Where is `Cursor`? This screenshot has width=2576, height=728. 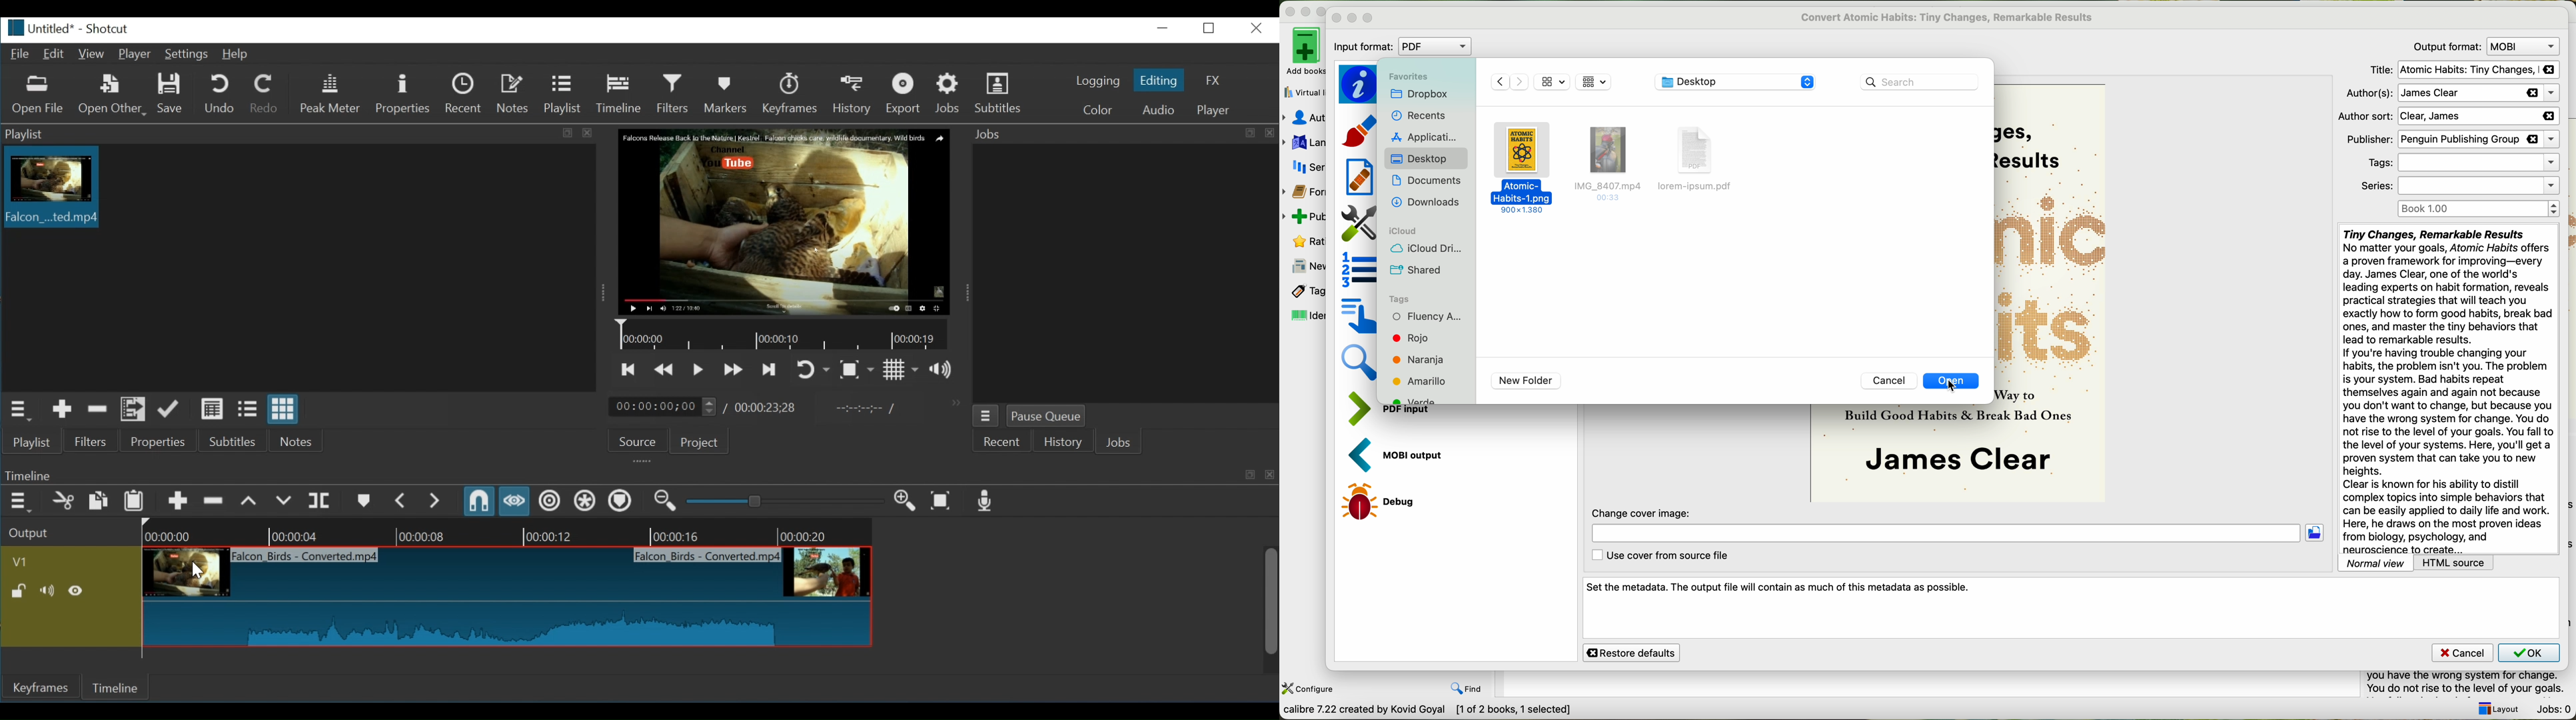
Cursor is located at coordinates (198, 567).